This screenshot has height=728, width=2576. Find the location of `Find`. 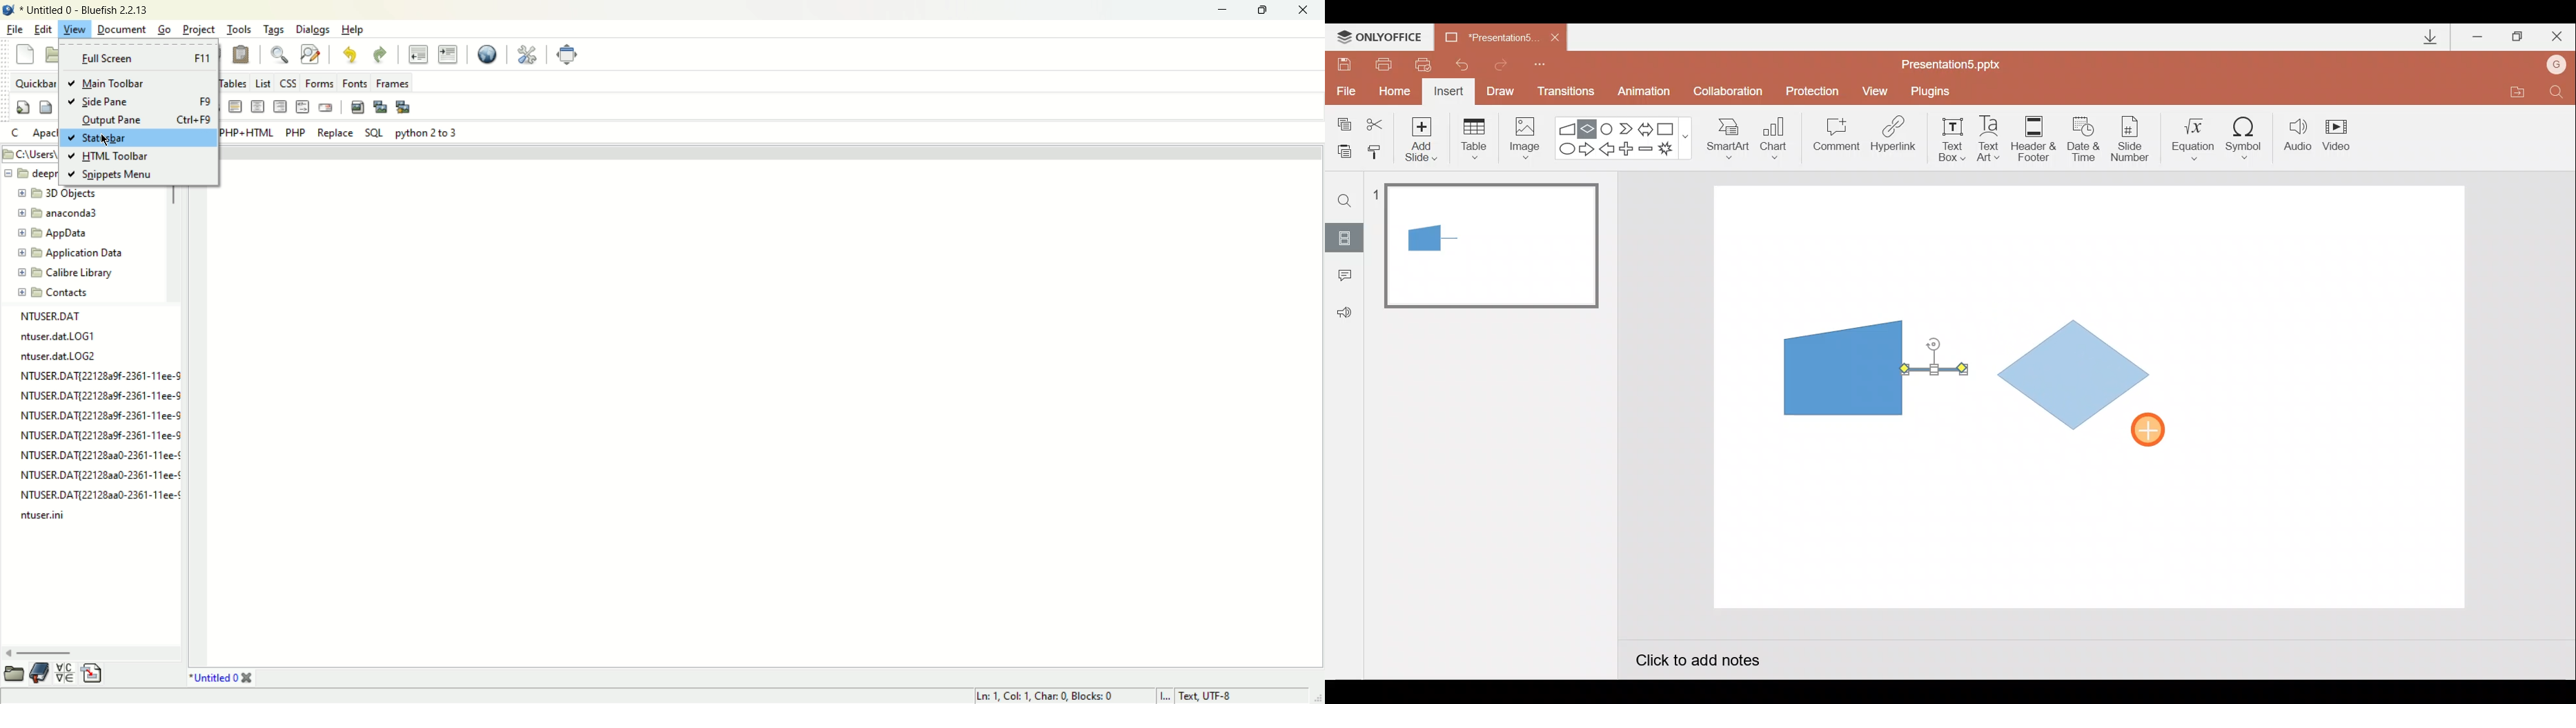

Find is located at coordinates (1345, 200).